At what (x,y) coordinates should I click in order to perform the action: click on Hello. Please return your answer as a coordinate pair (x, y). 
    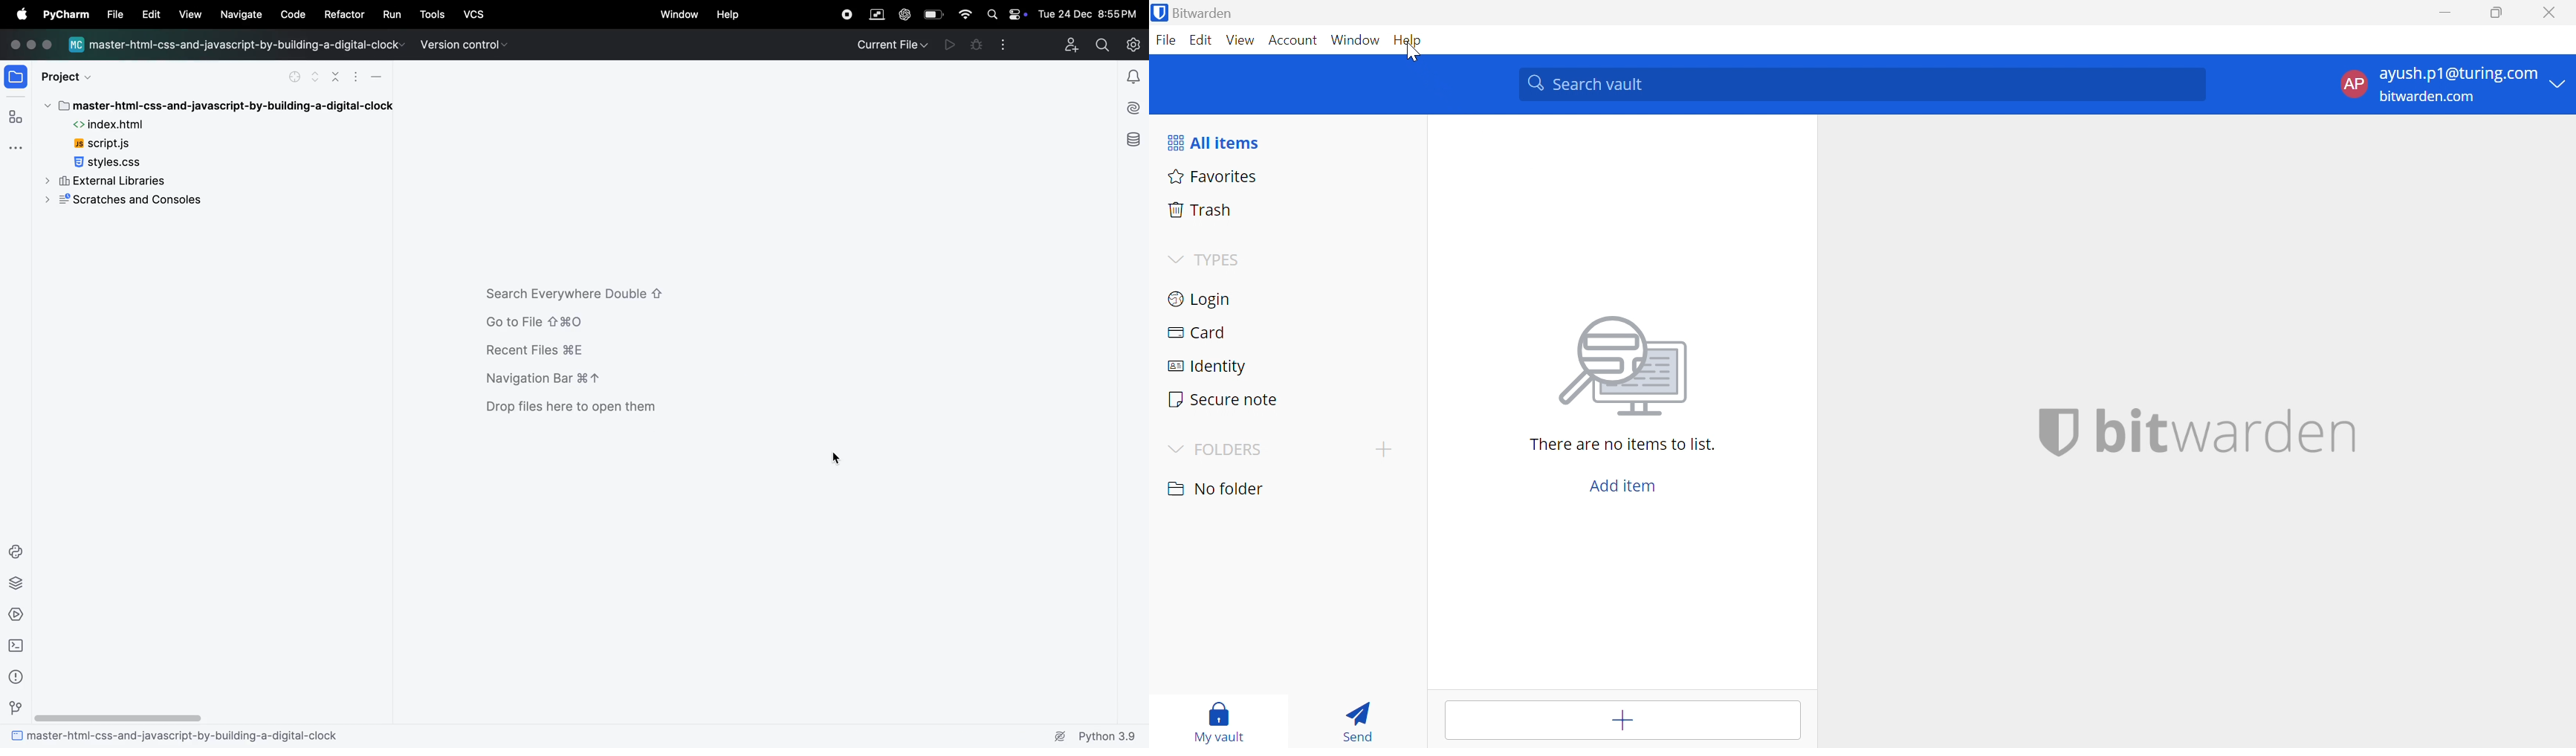
    Looking at the image, I should click on (1411, 39).